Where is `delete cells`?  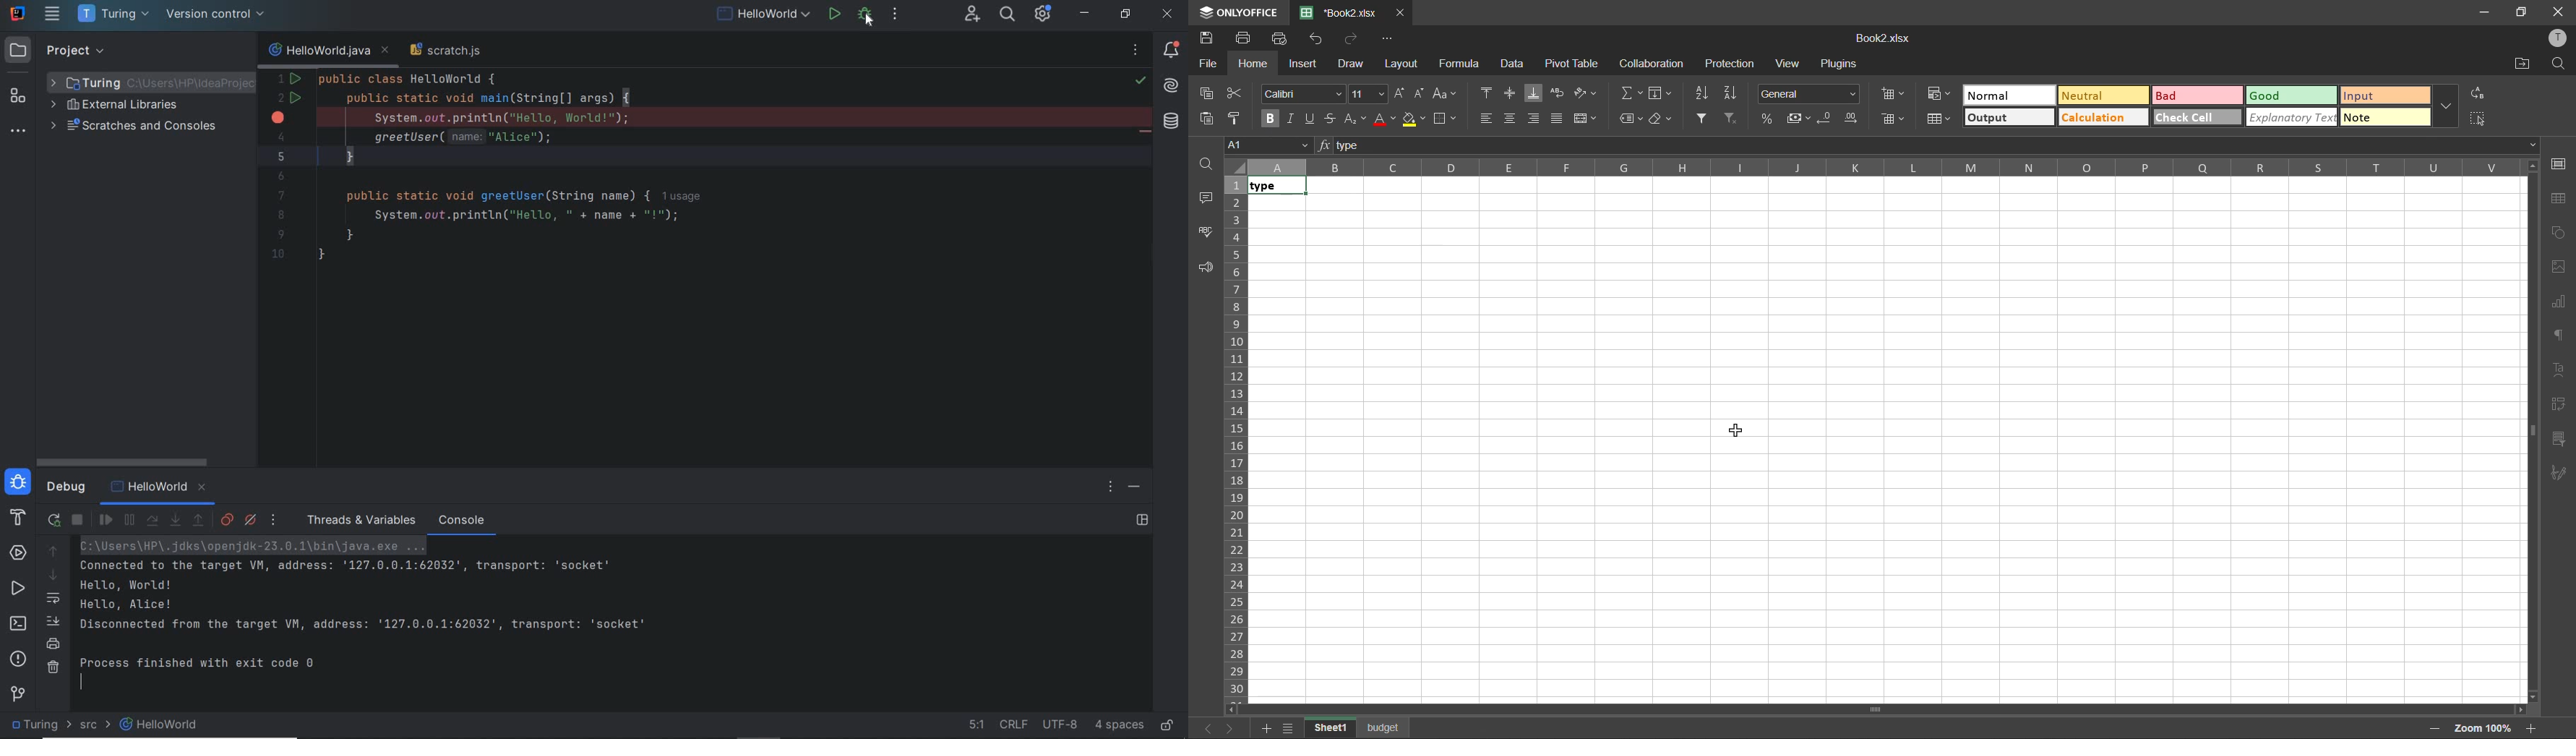
delete cells is located at coordinates (1894, 121).